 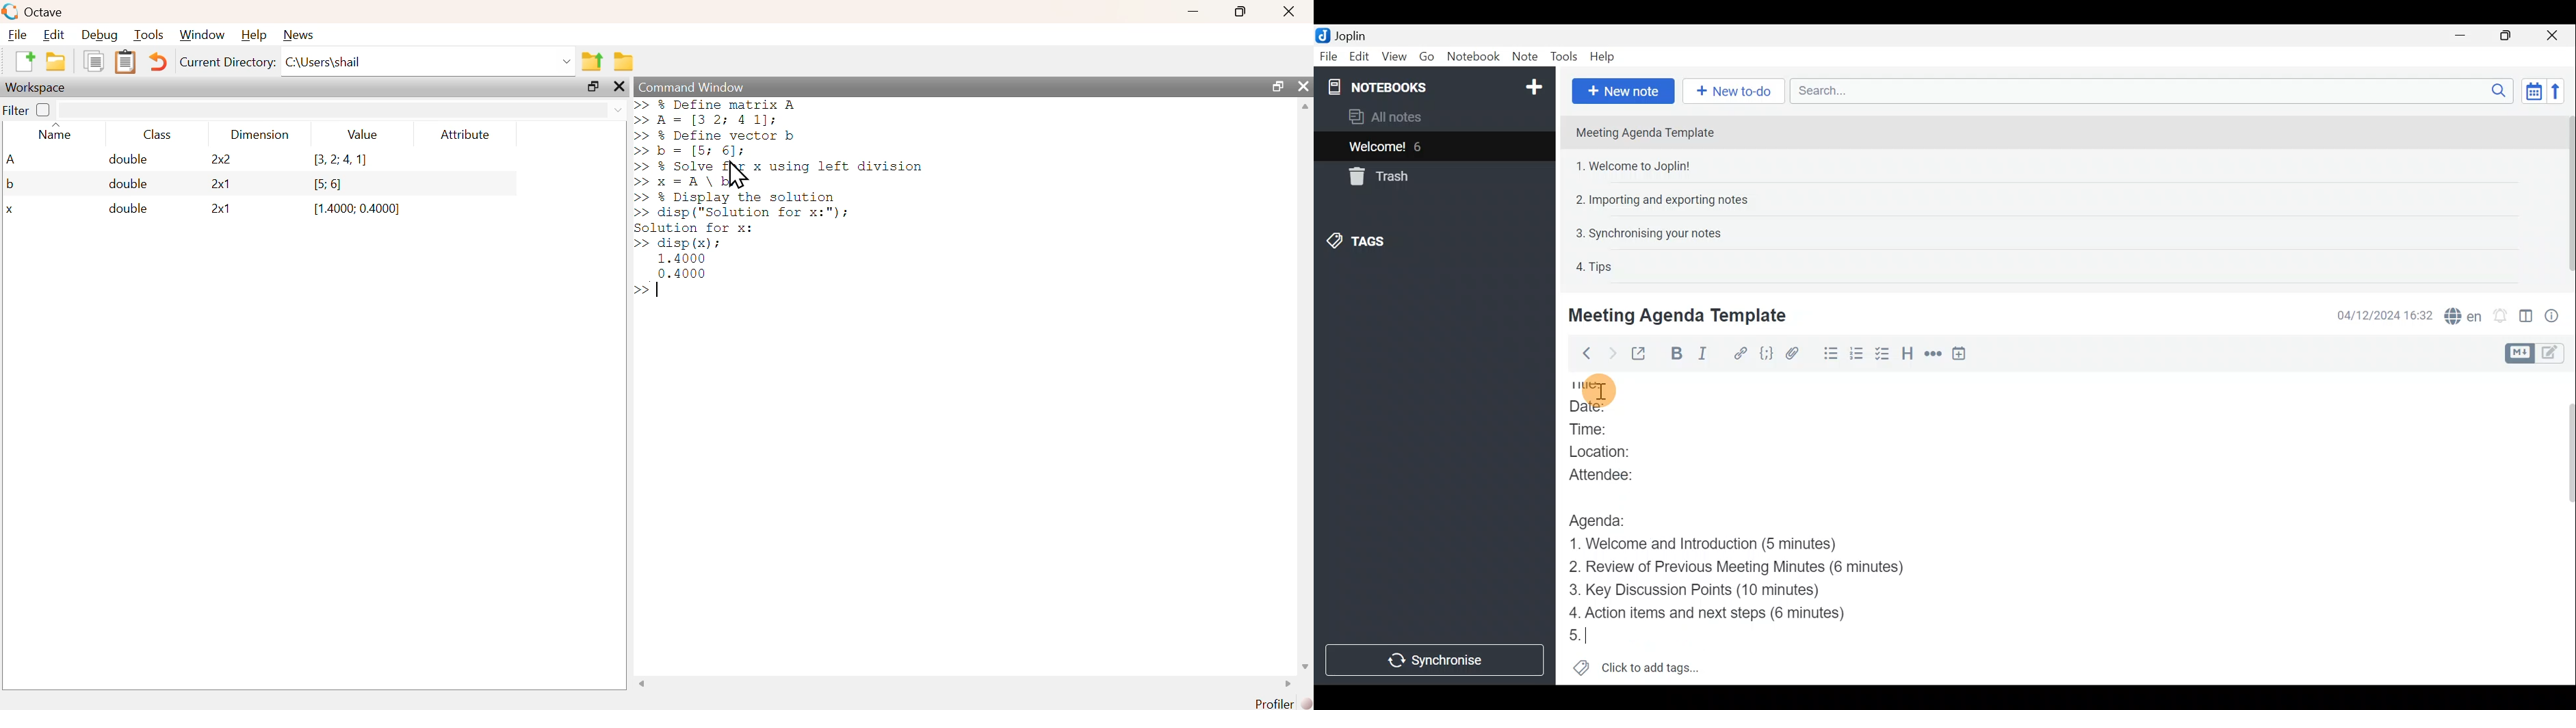 What do you see at coordinates (159, 62) in the screenshot?
I see `undo` at bounding box center [159, 62].